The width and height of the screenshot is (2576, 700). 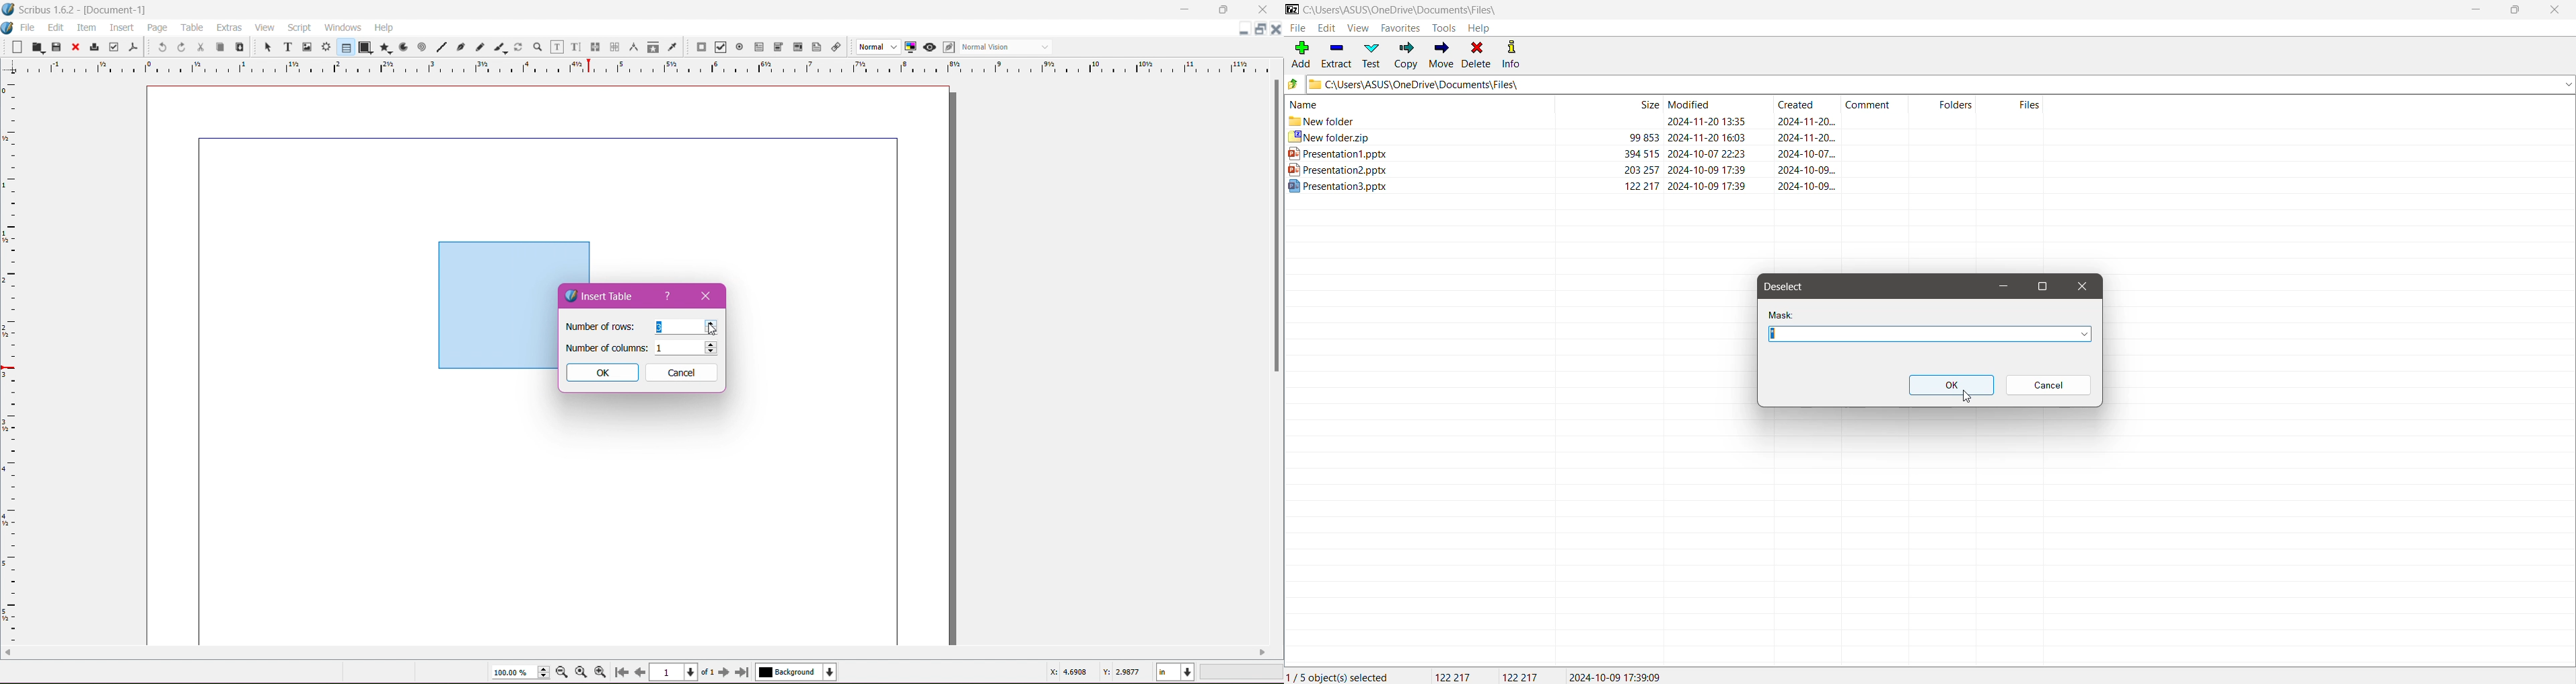 What do you see at coordinates (632, 48) in the screenshot?
I see `Measurements` at bounding box center [632, 48].